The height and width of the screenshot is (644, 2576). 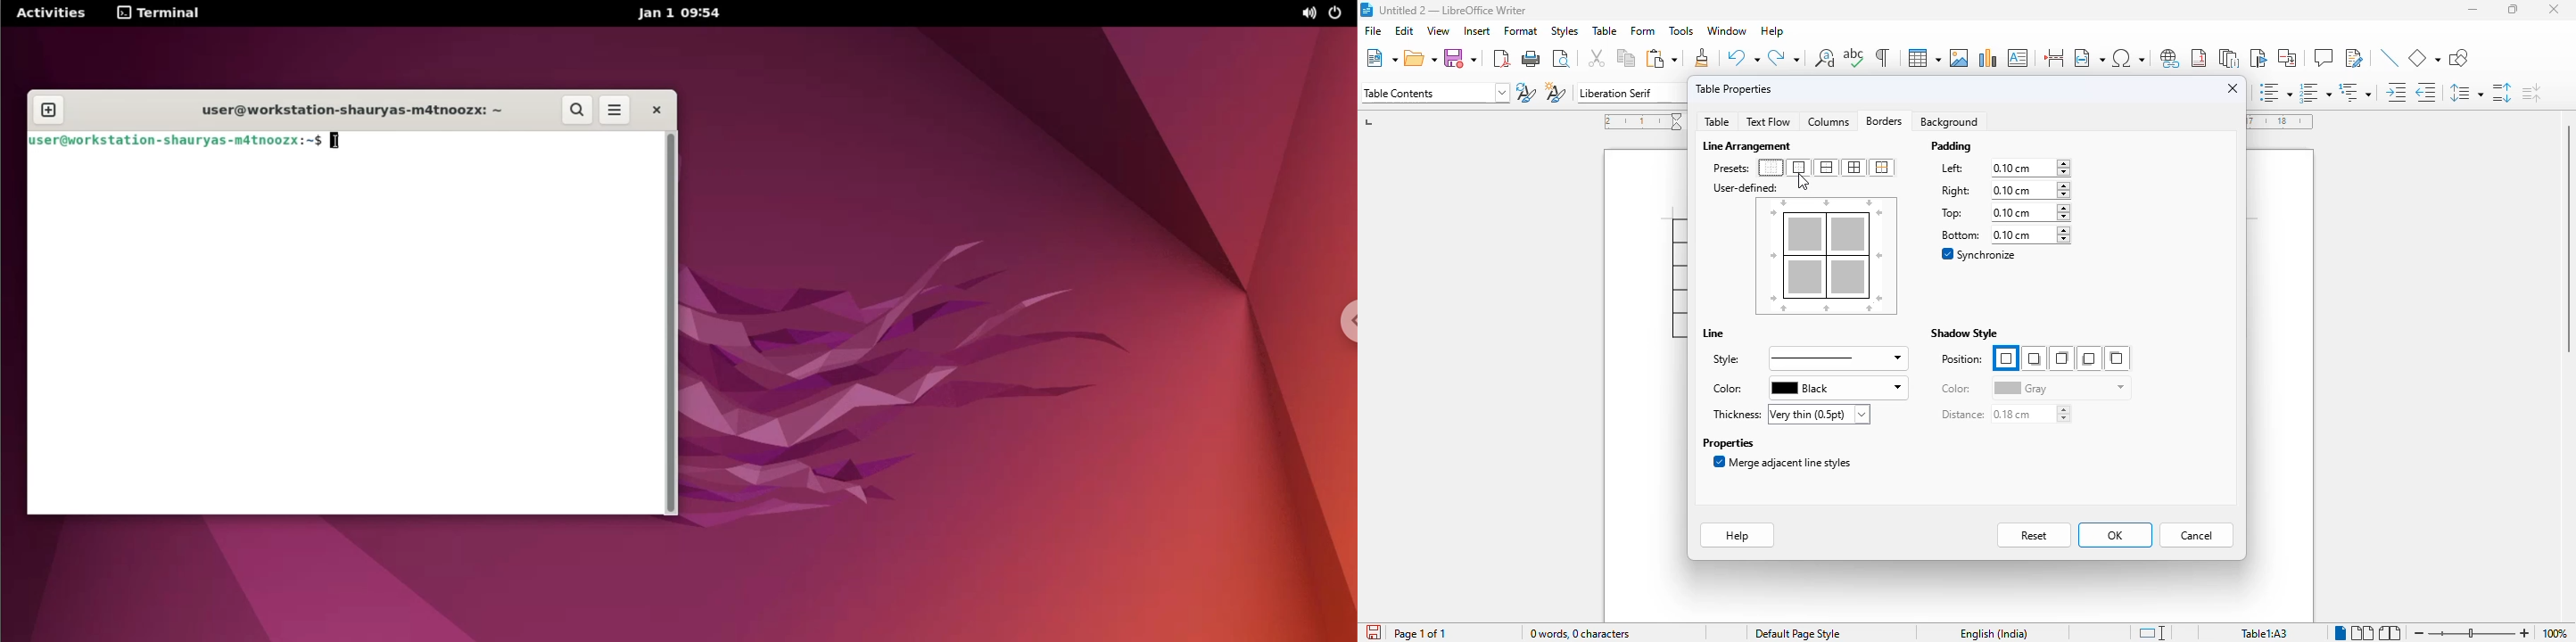 What do you see at coordinates (2341, 633) in the screenshot?
I see `Single-page view` at bounding box center [2341, 633].